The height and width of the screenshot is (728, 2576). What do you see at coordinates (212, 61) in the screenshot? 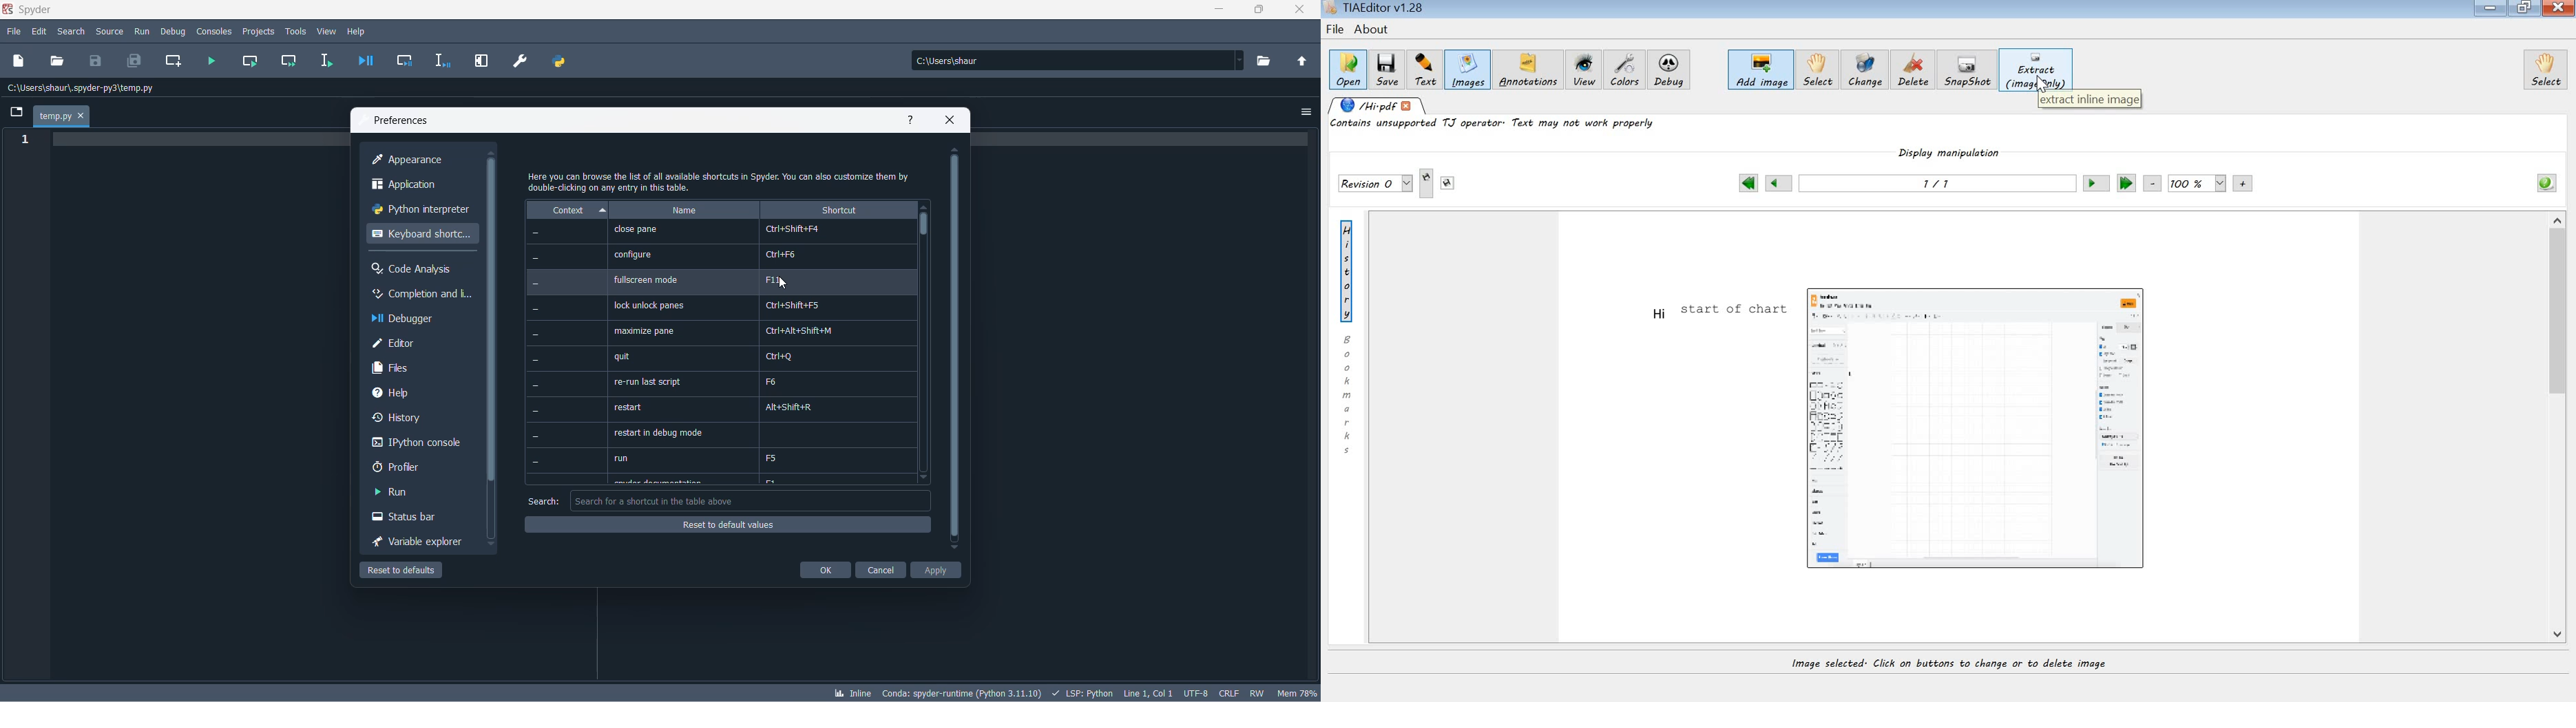
I see `run file` at bounding box center [212, 61].